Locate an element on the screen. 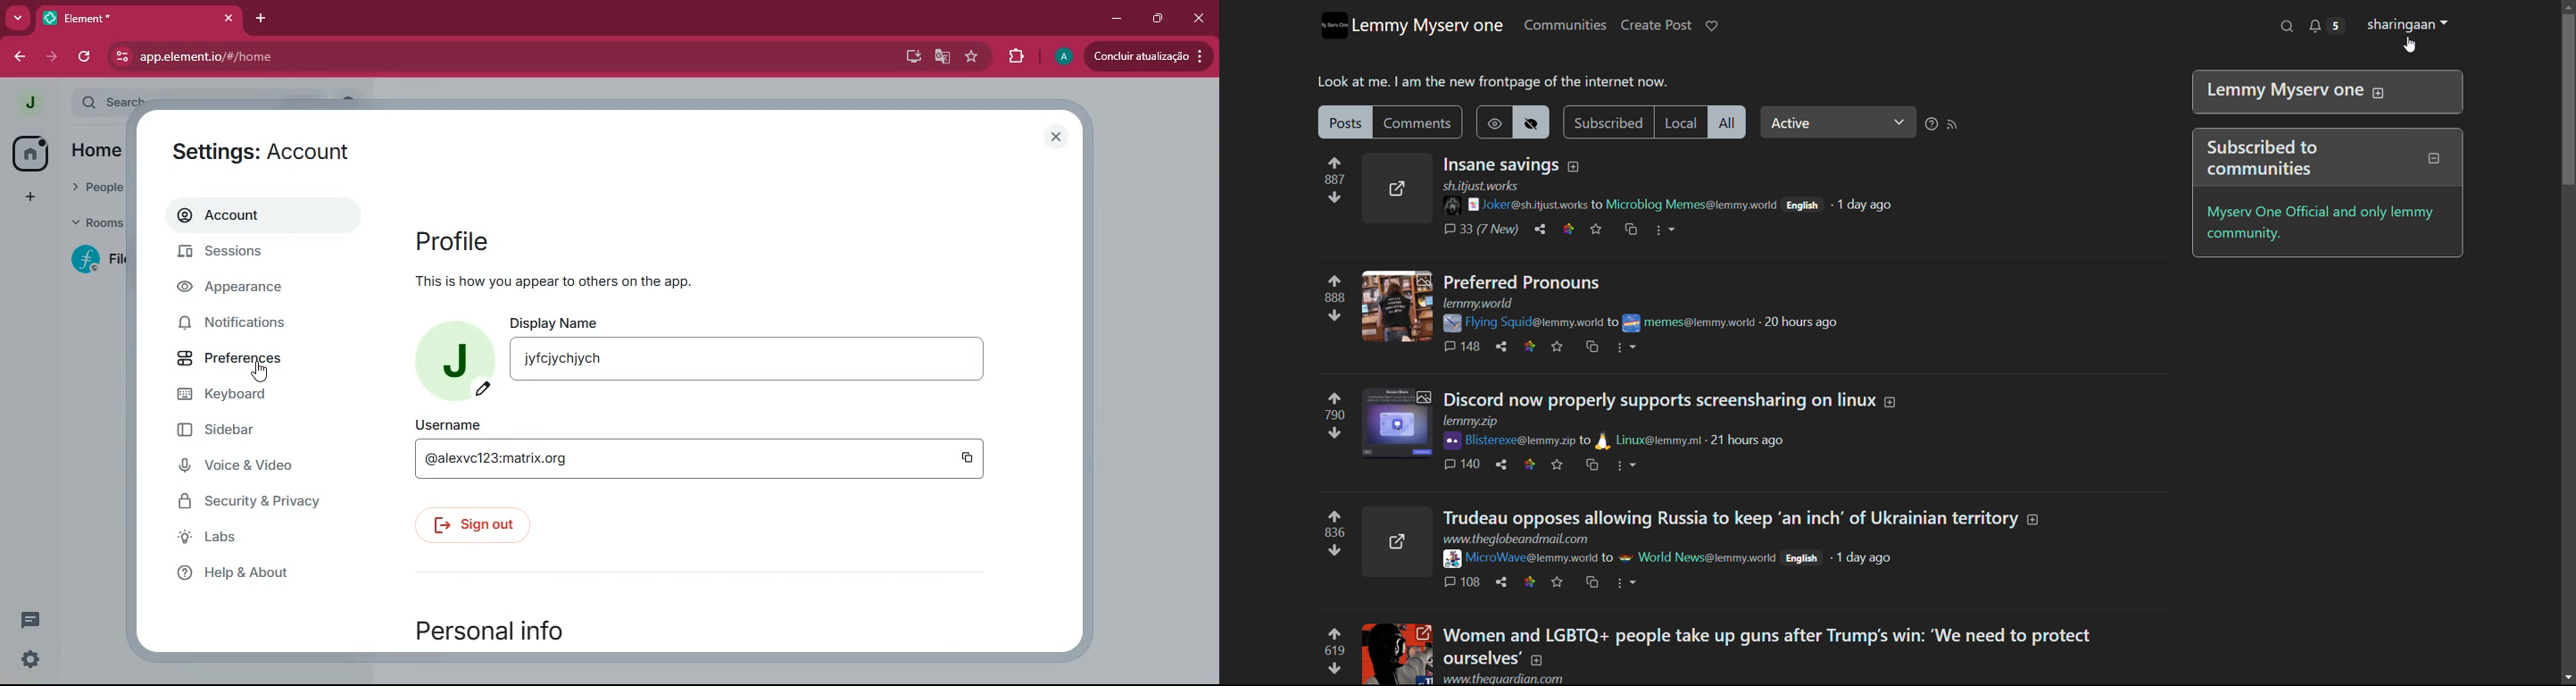 This screenshot has width=2576, height=700. Microwave@lemmy.world is located at coordinates (1520, 559).